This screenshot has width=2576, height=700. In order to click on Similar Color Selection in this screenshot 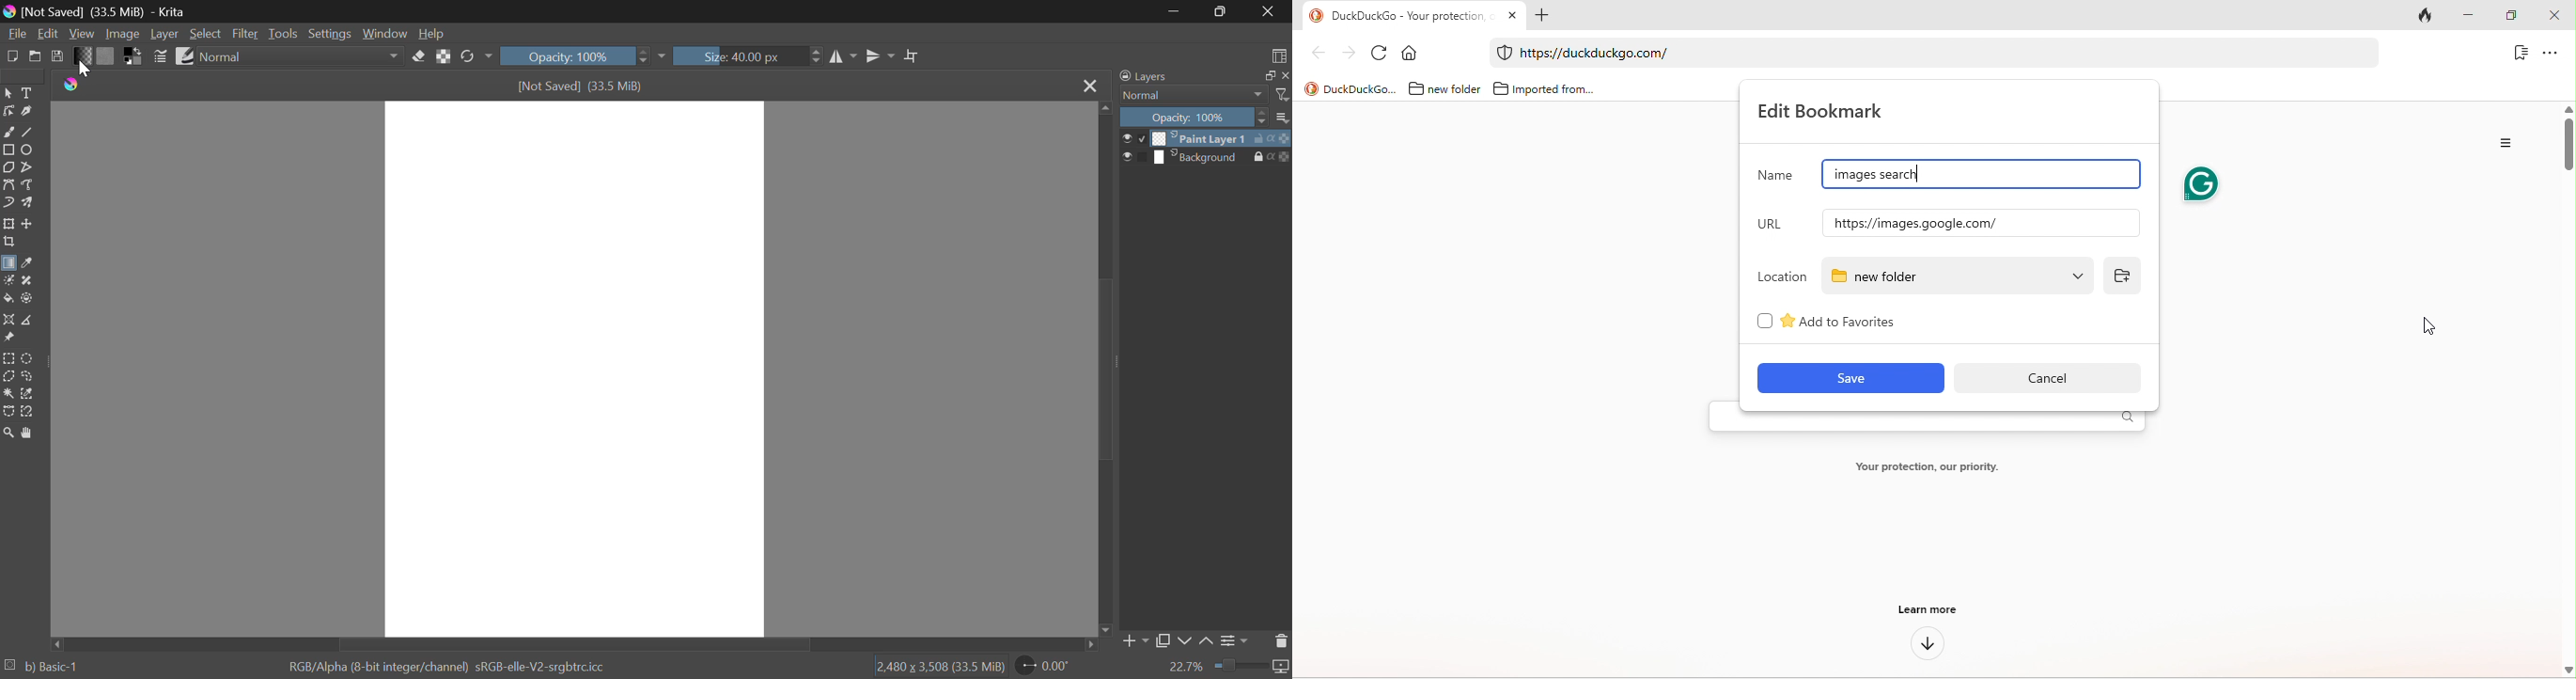, I will do `click(28, 394)`.